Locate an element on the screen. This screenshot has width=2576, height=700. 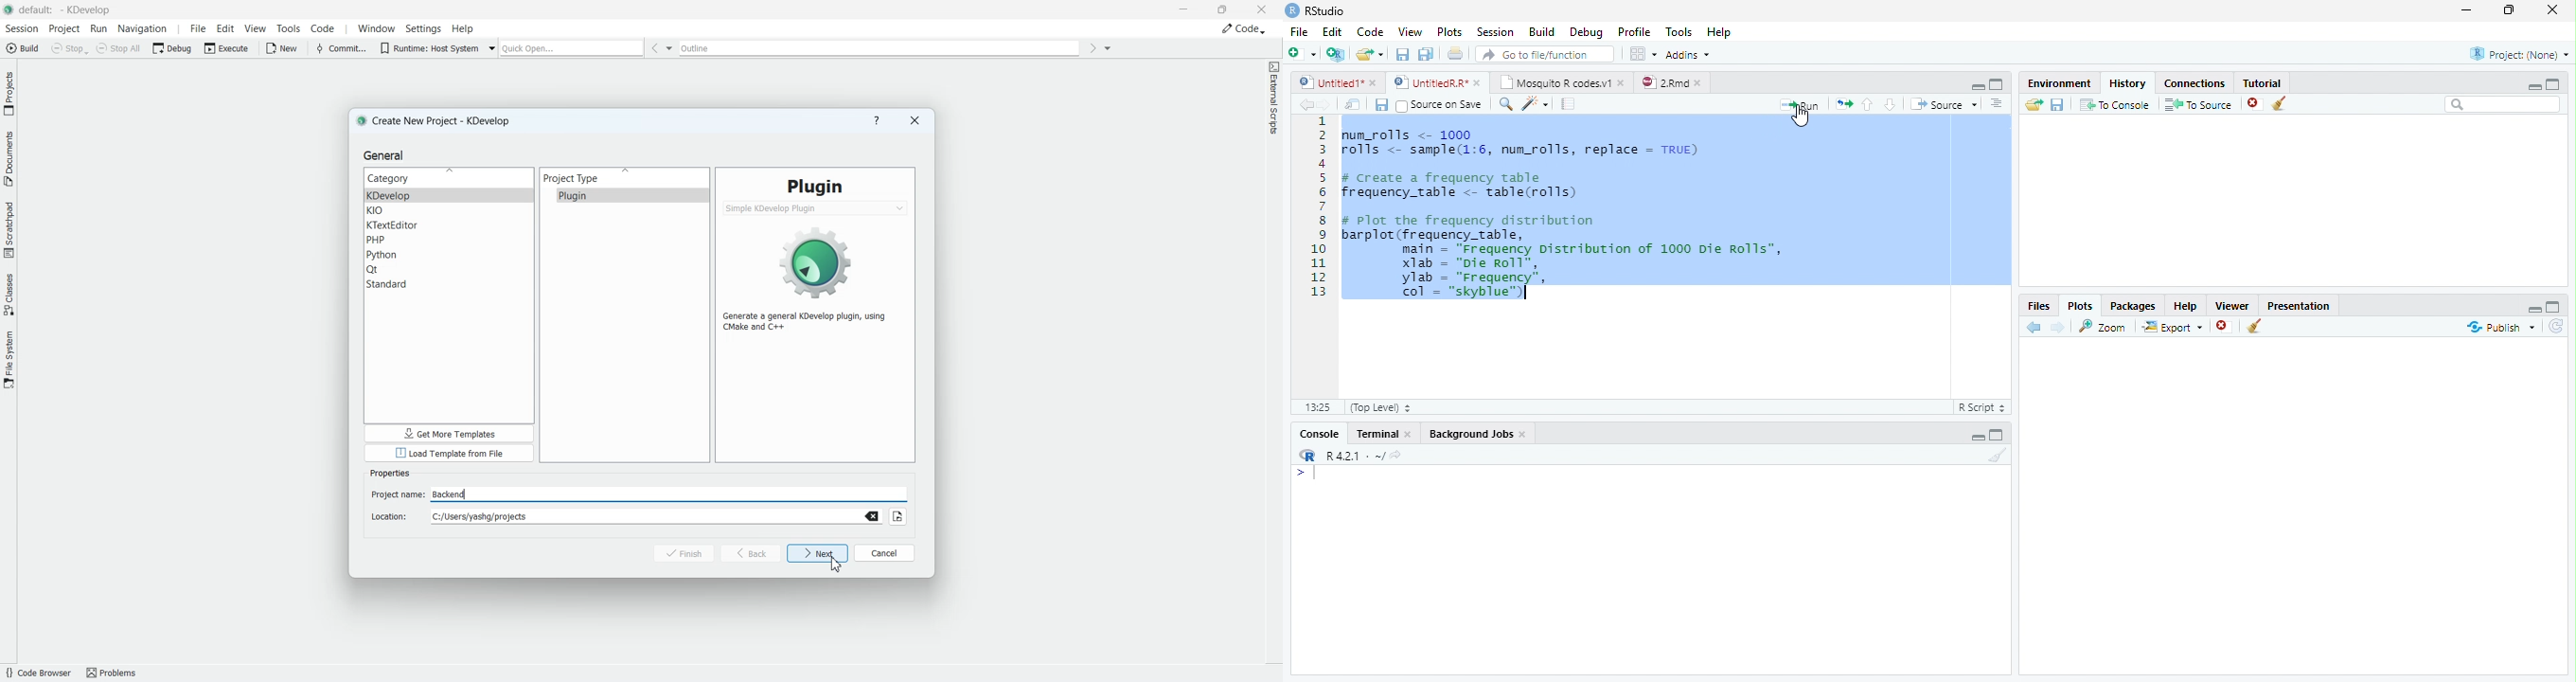
Open an existing file is located at coordinates (1370, 54).